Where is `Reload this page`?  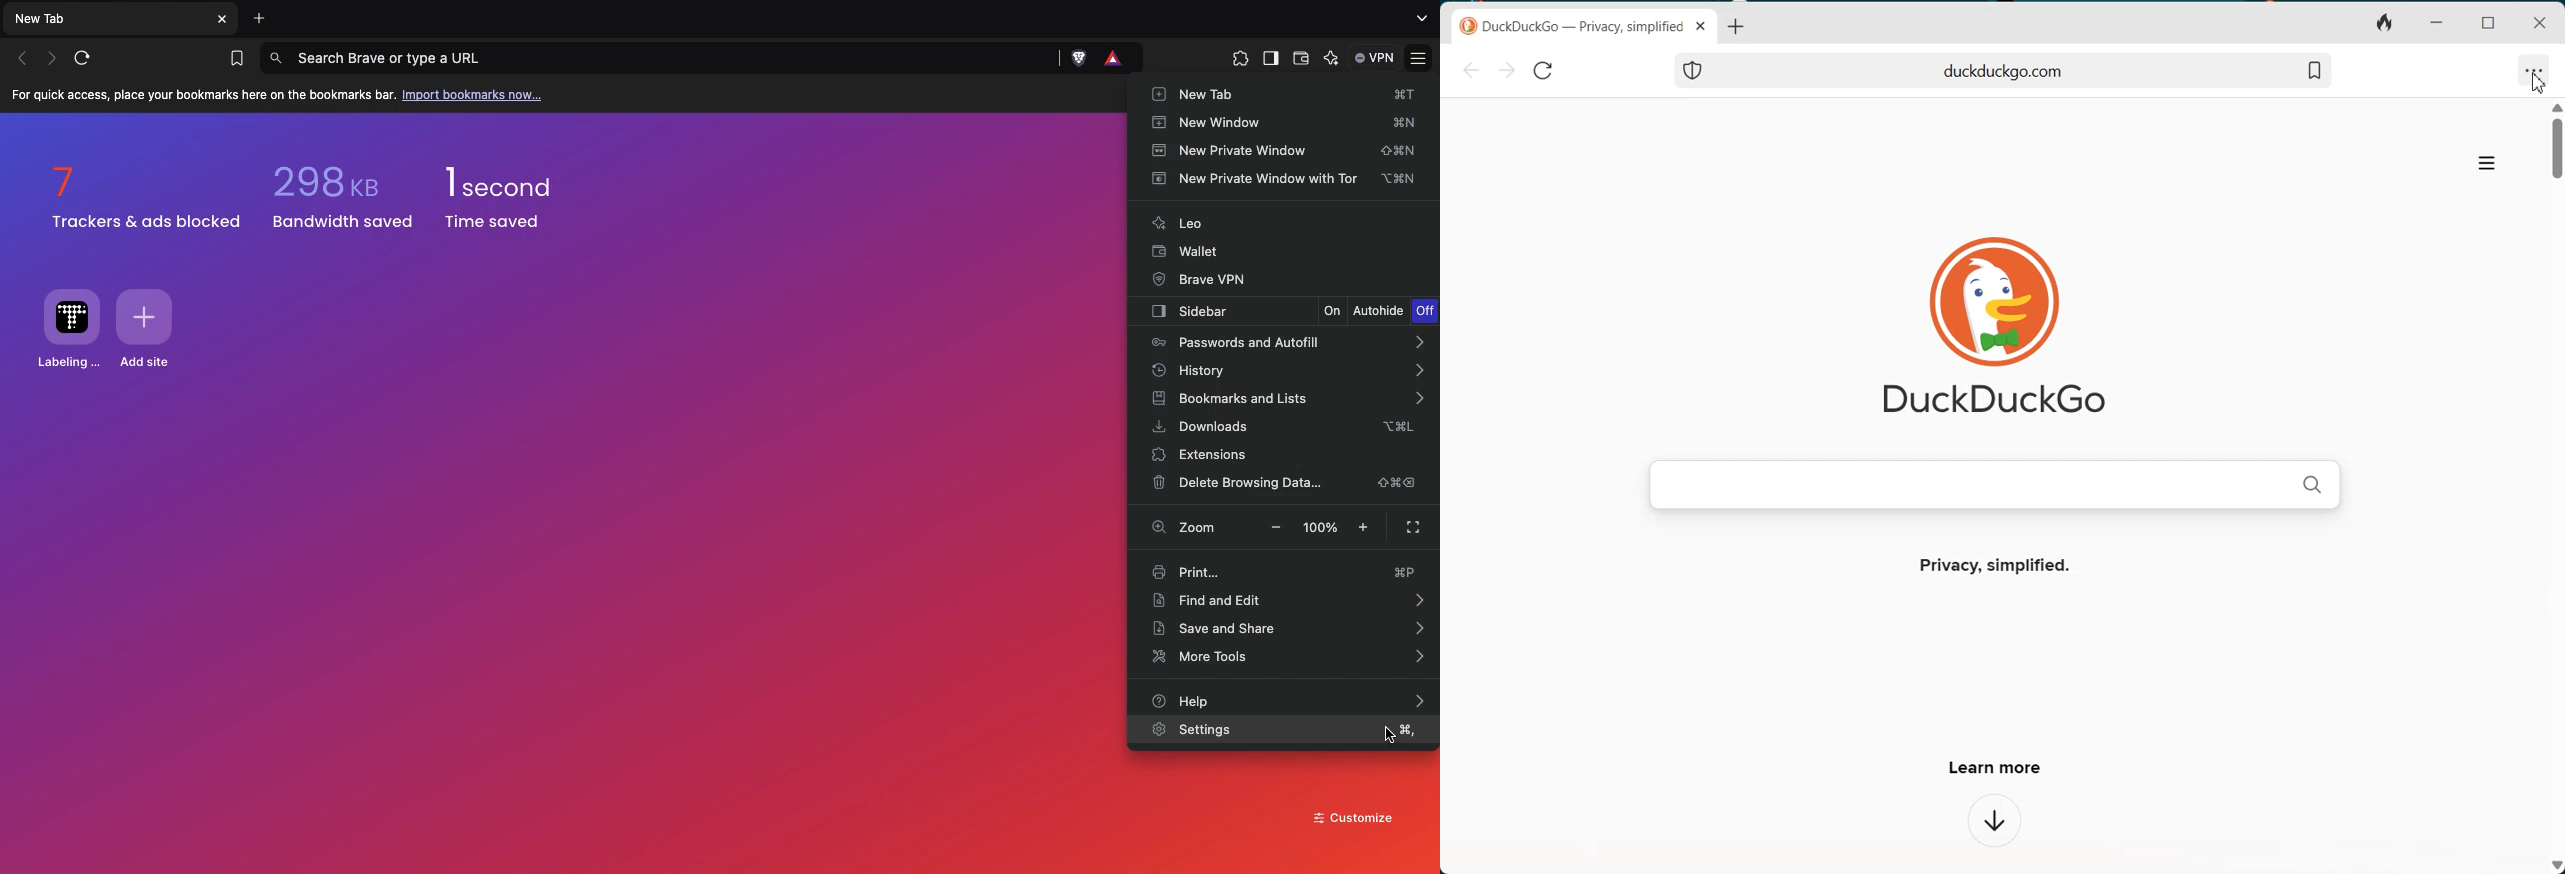 Reload this page is located at coordinates (87, 57).